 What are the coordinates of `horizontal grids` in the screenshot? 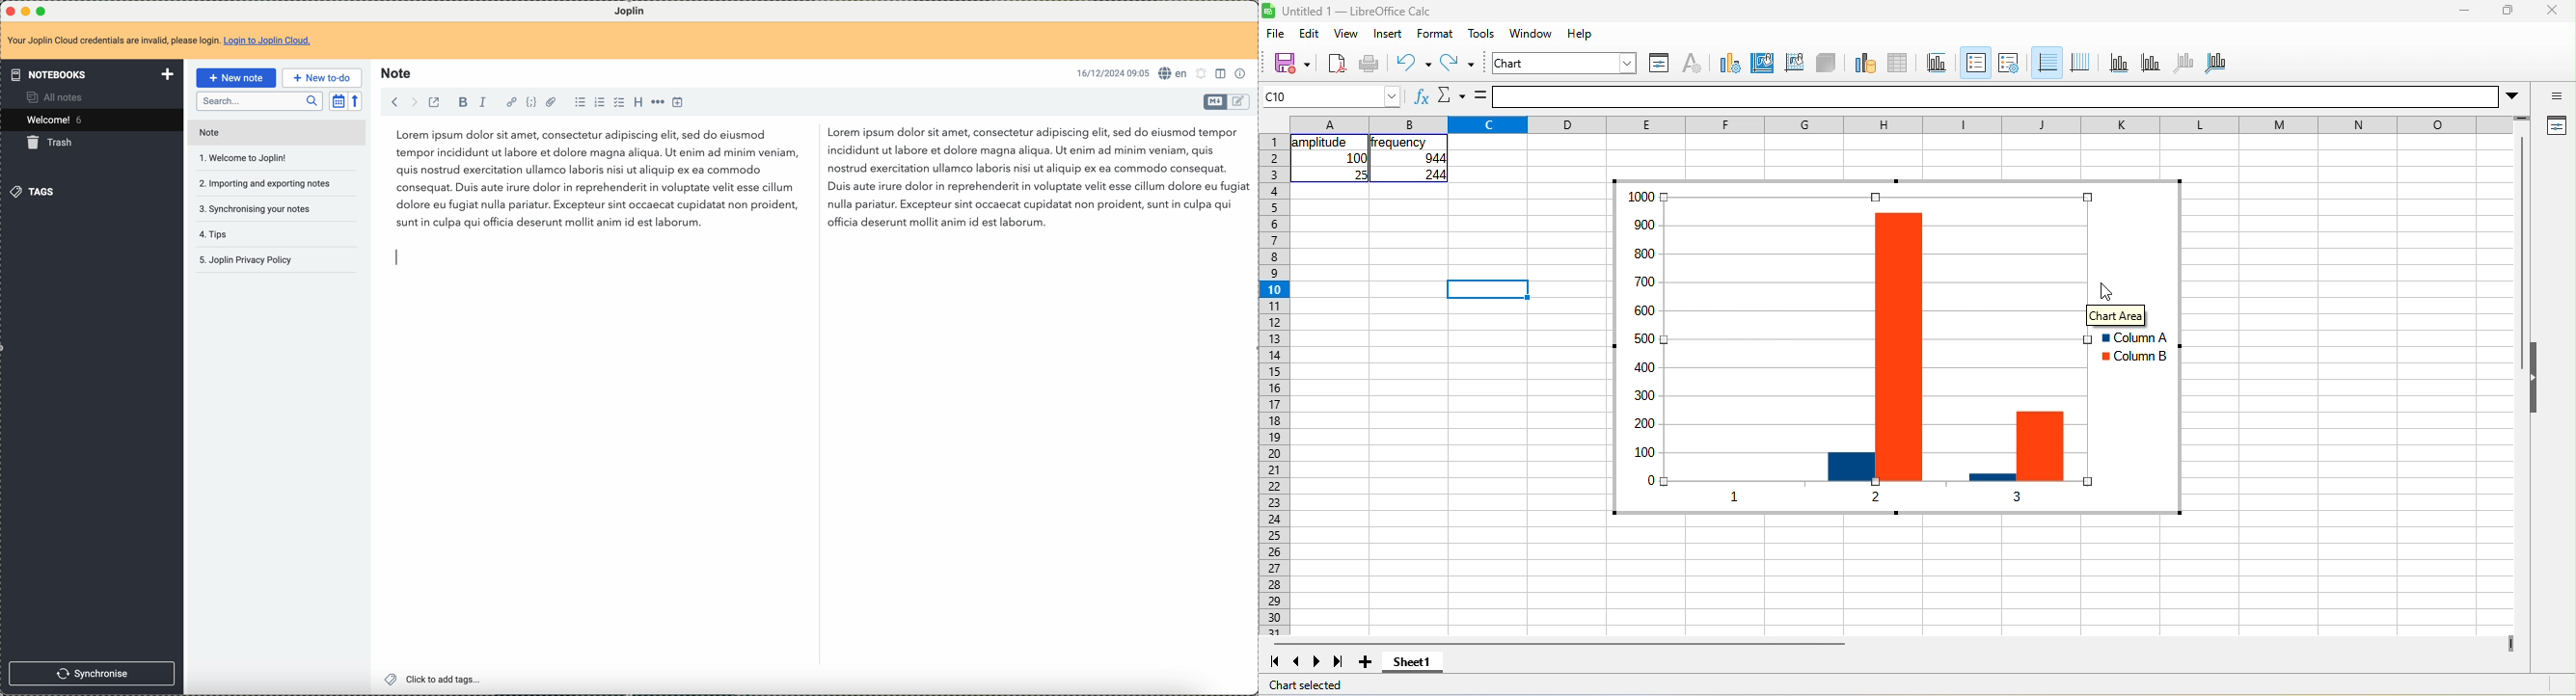 It's located at (2046, 64).